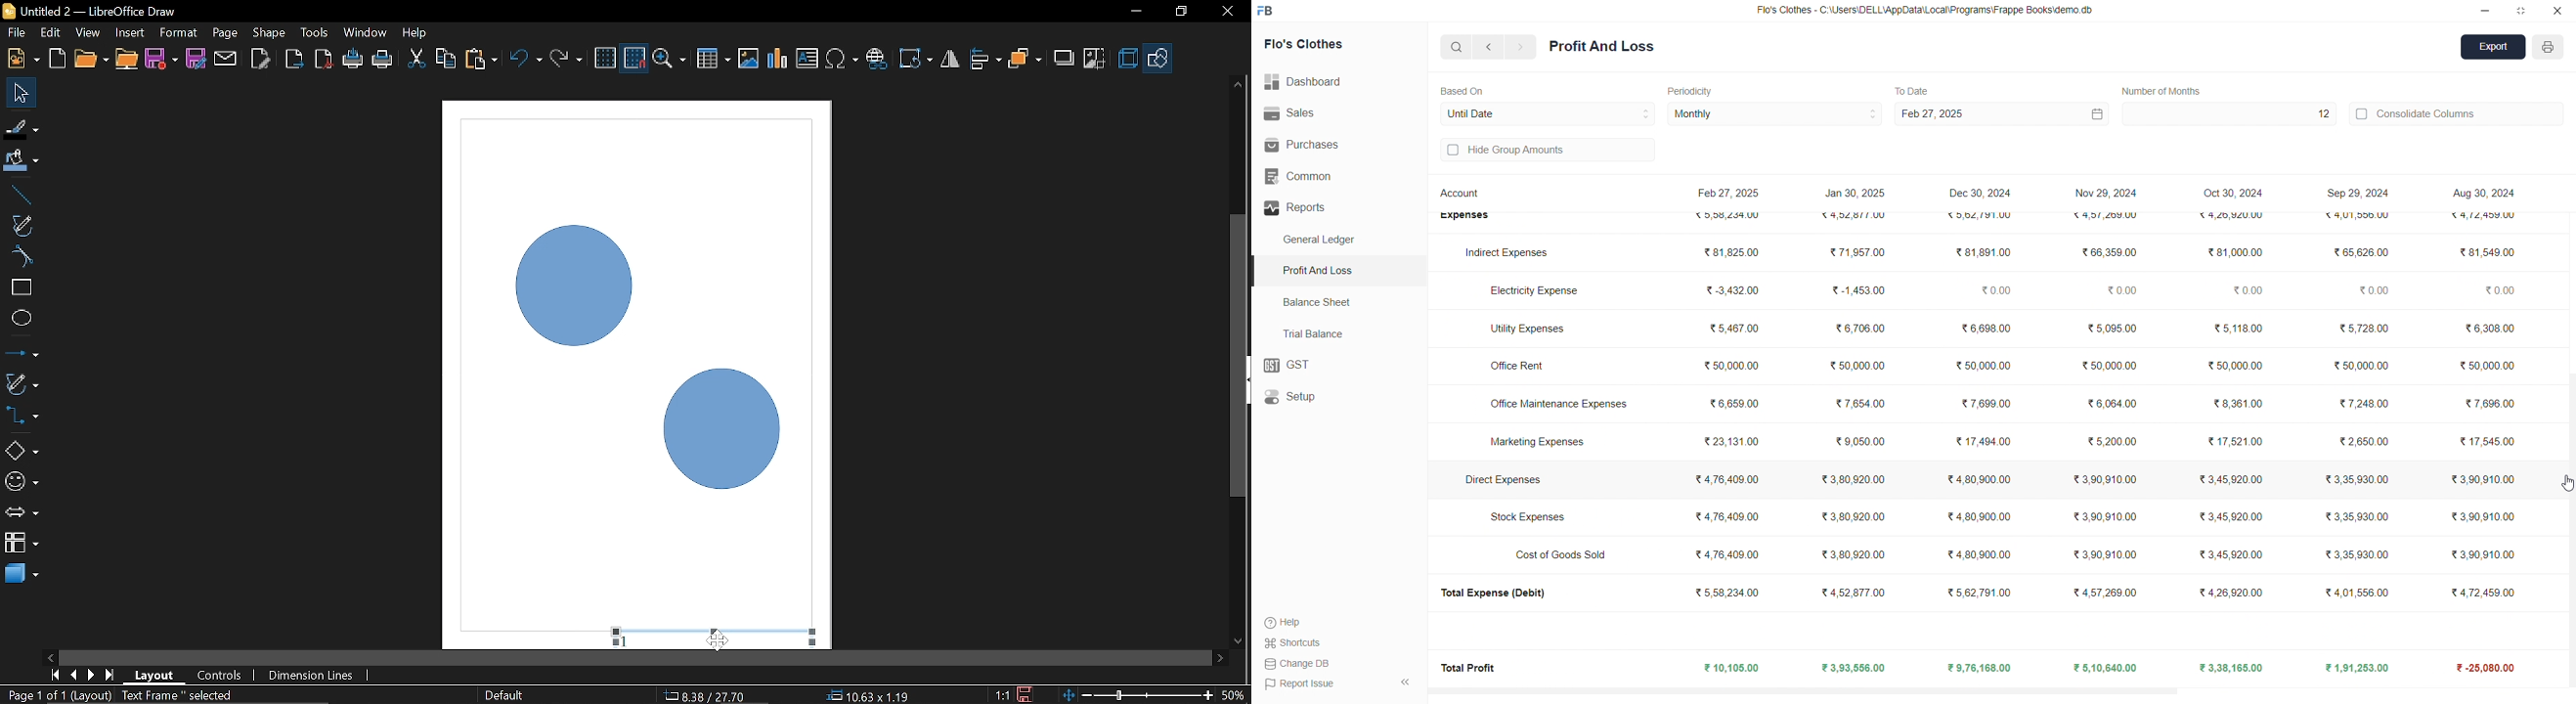 This screenshot has height=728, width=2576. Describe the element at coordinates (1855, 518) in the screenshot. I see `₹3,80,920.00` at that location.